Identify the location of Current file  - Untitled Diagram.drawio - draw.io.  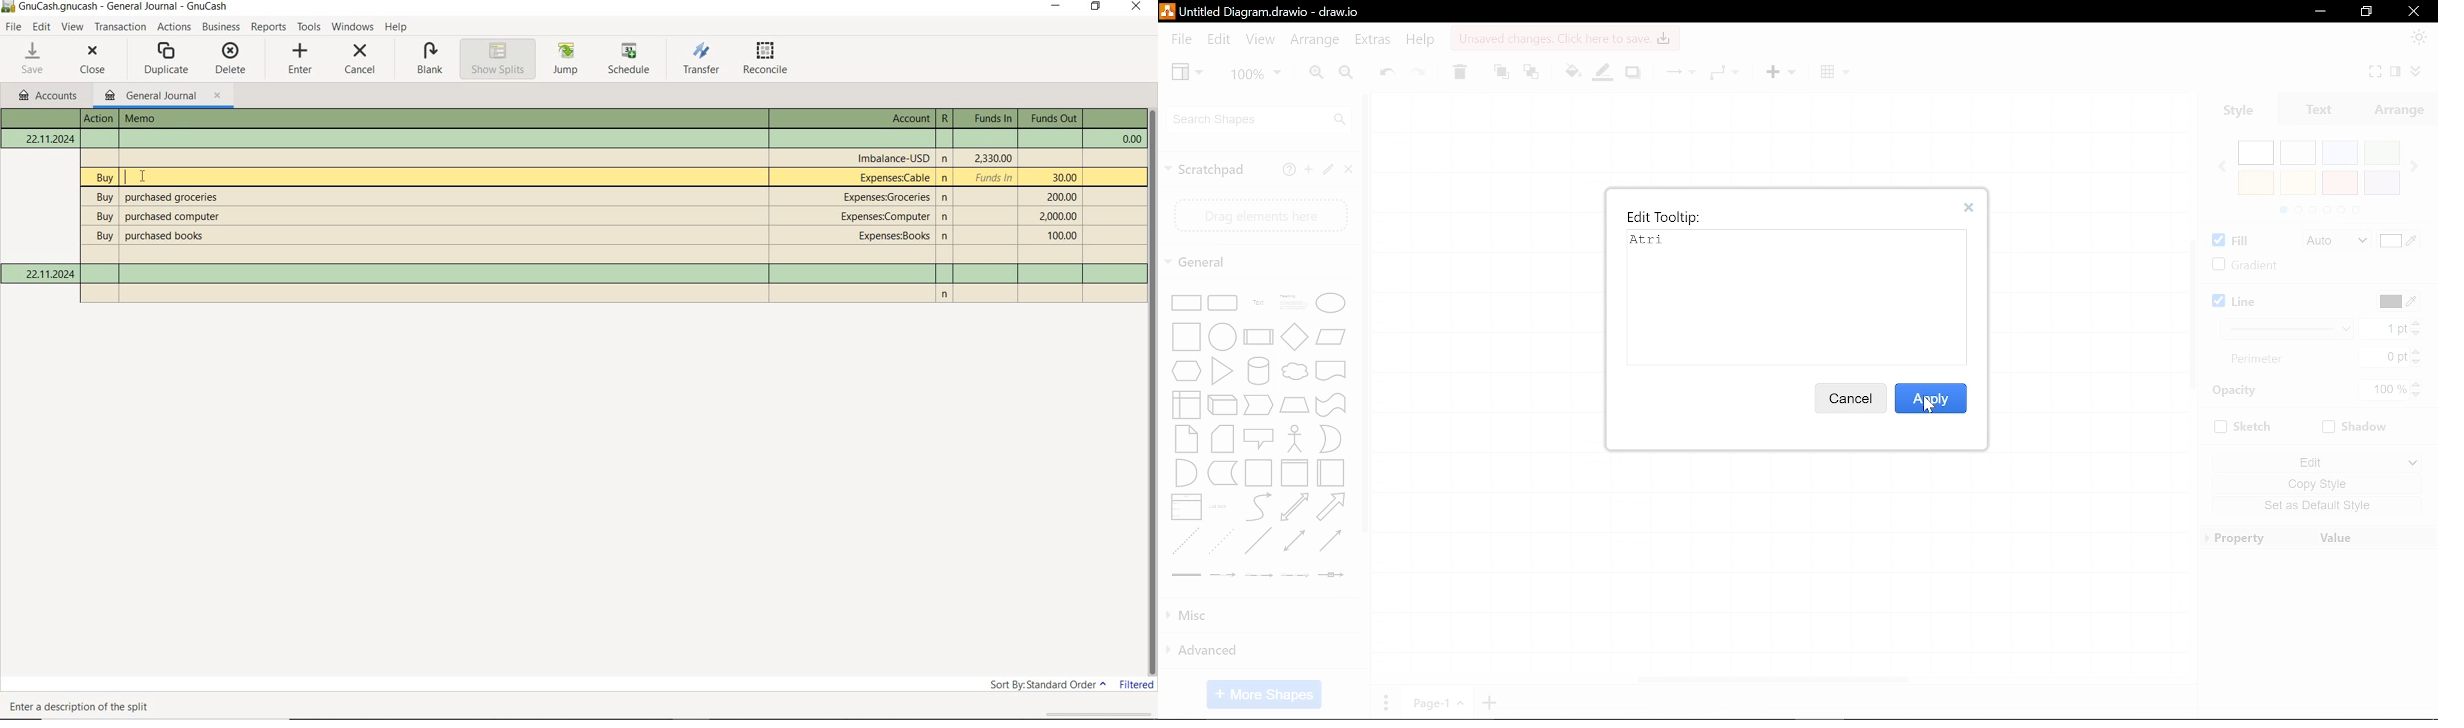
(1267, 11).